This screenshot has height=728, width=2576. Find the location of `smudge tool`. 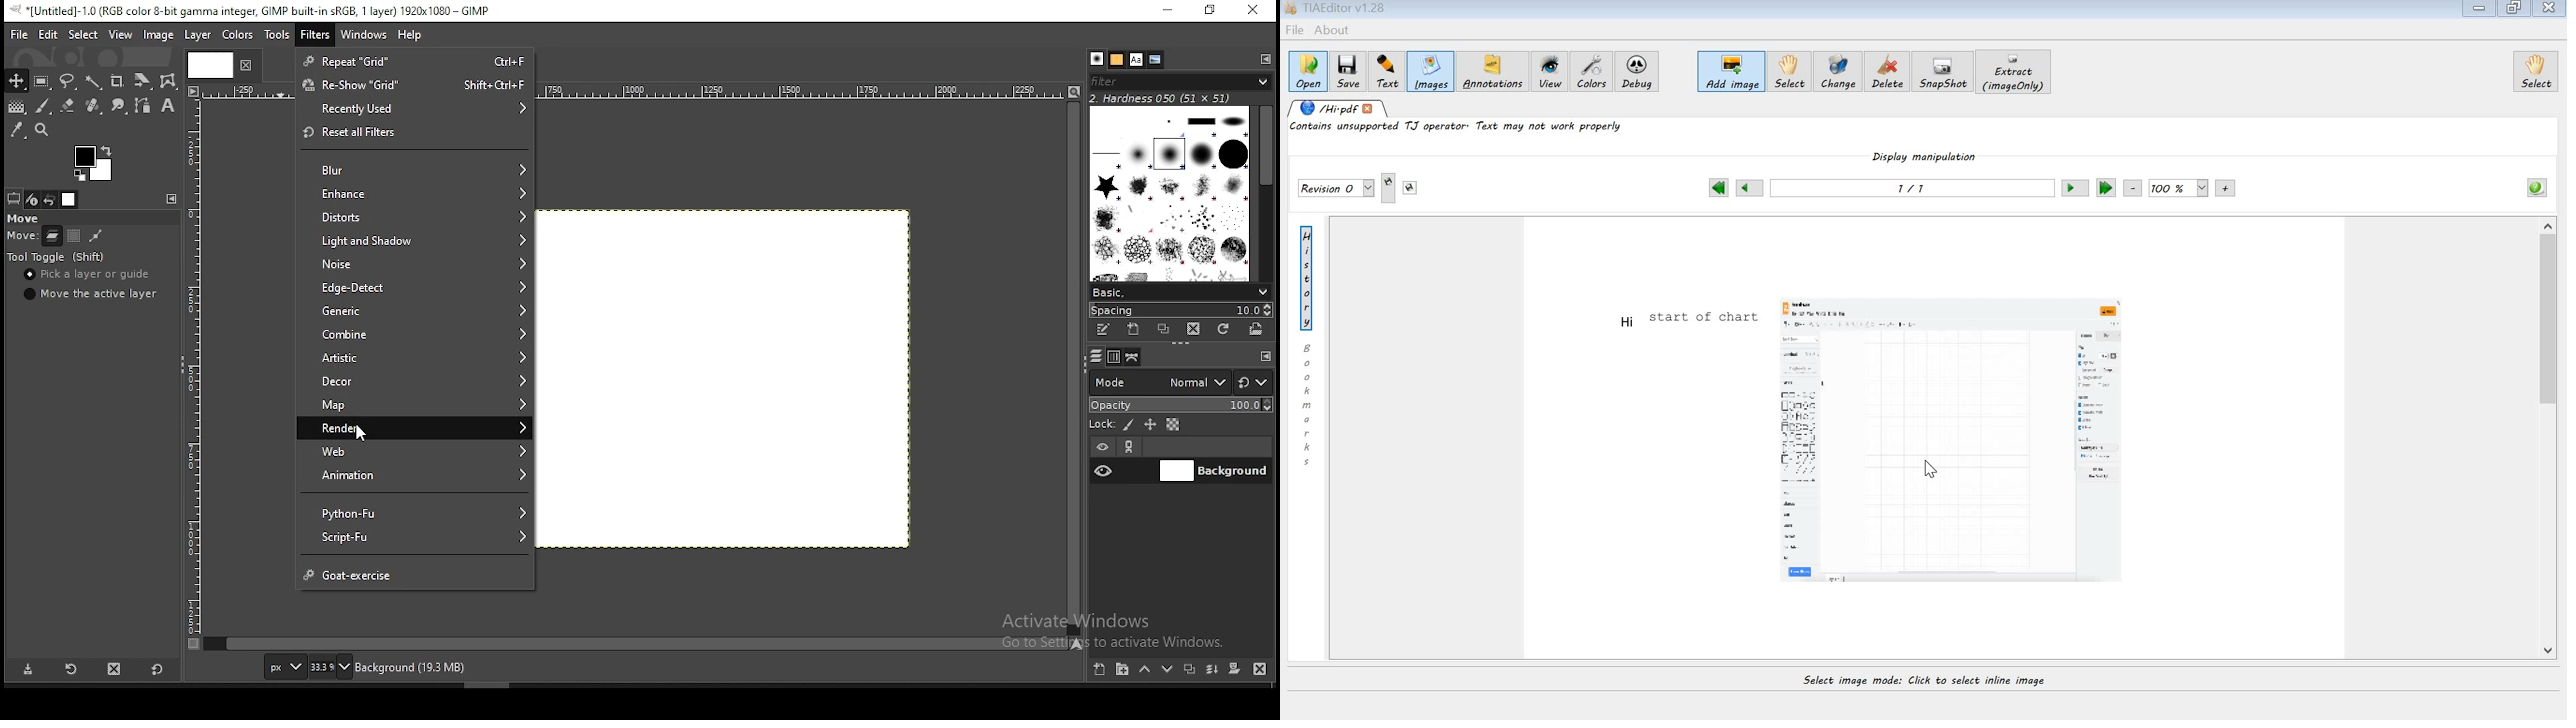

smudge tool is located at coordinates (121, 107).